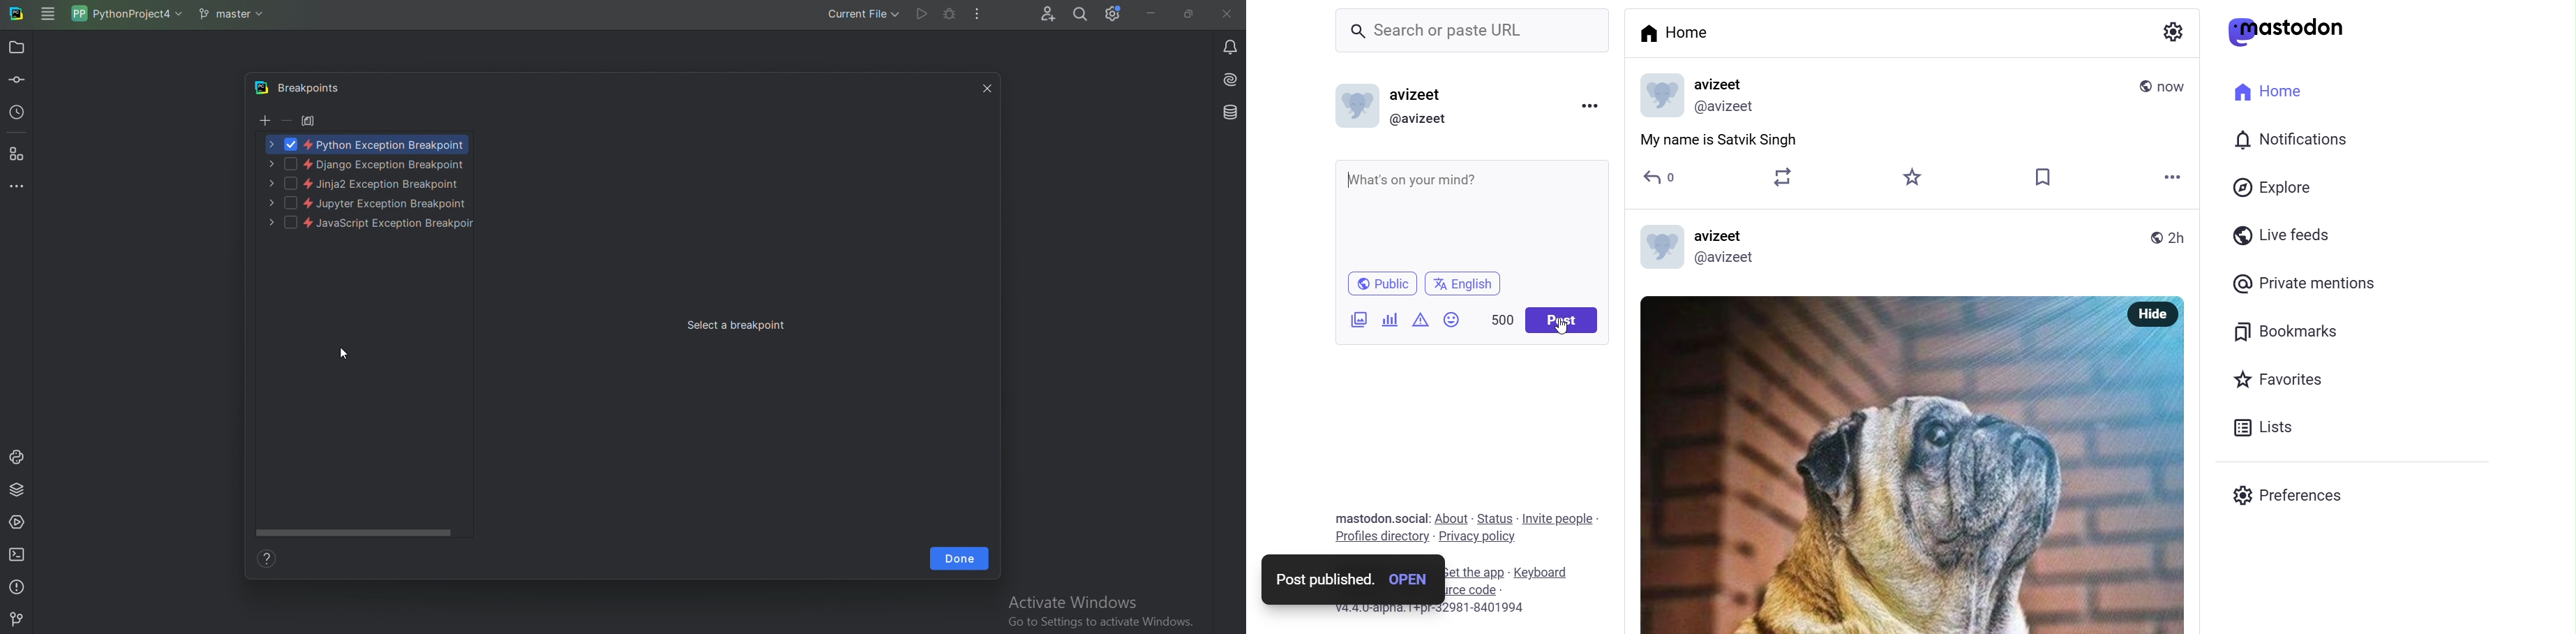 Image resolution: width=2576 pixels, height=644 pixels. Describe the element at coordinates (2296, 332) in the screenshot. I see `Bookmarks` at that location.